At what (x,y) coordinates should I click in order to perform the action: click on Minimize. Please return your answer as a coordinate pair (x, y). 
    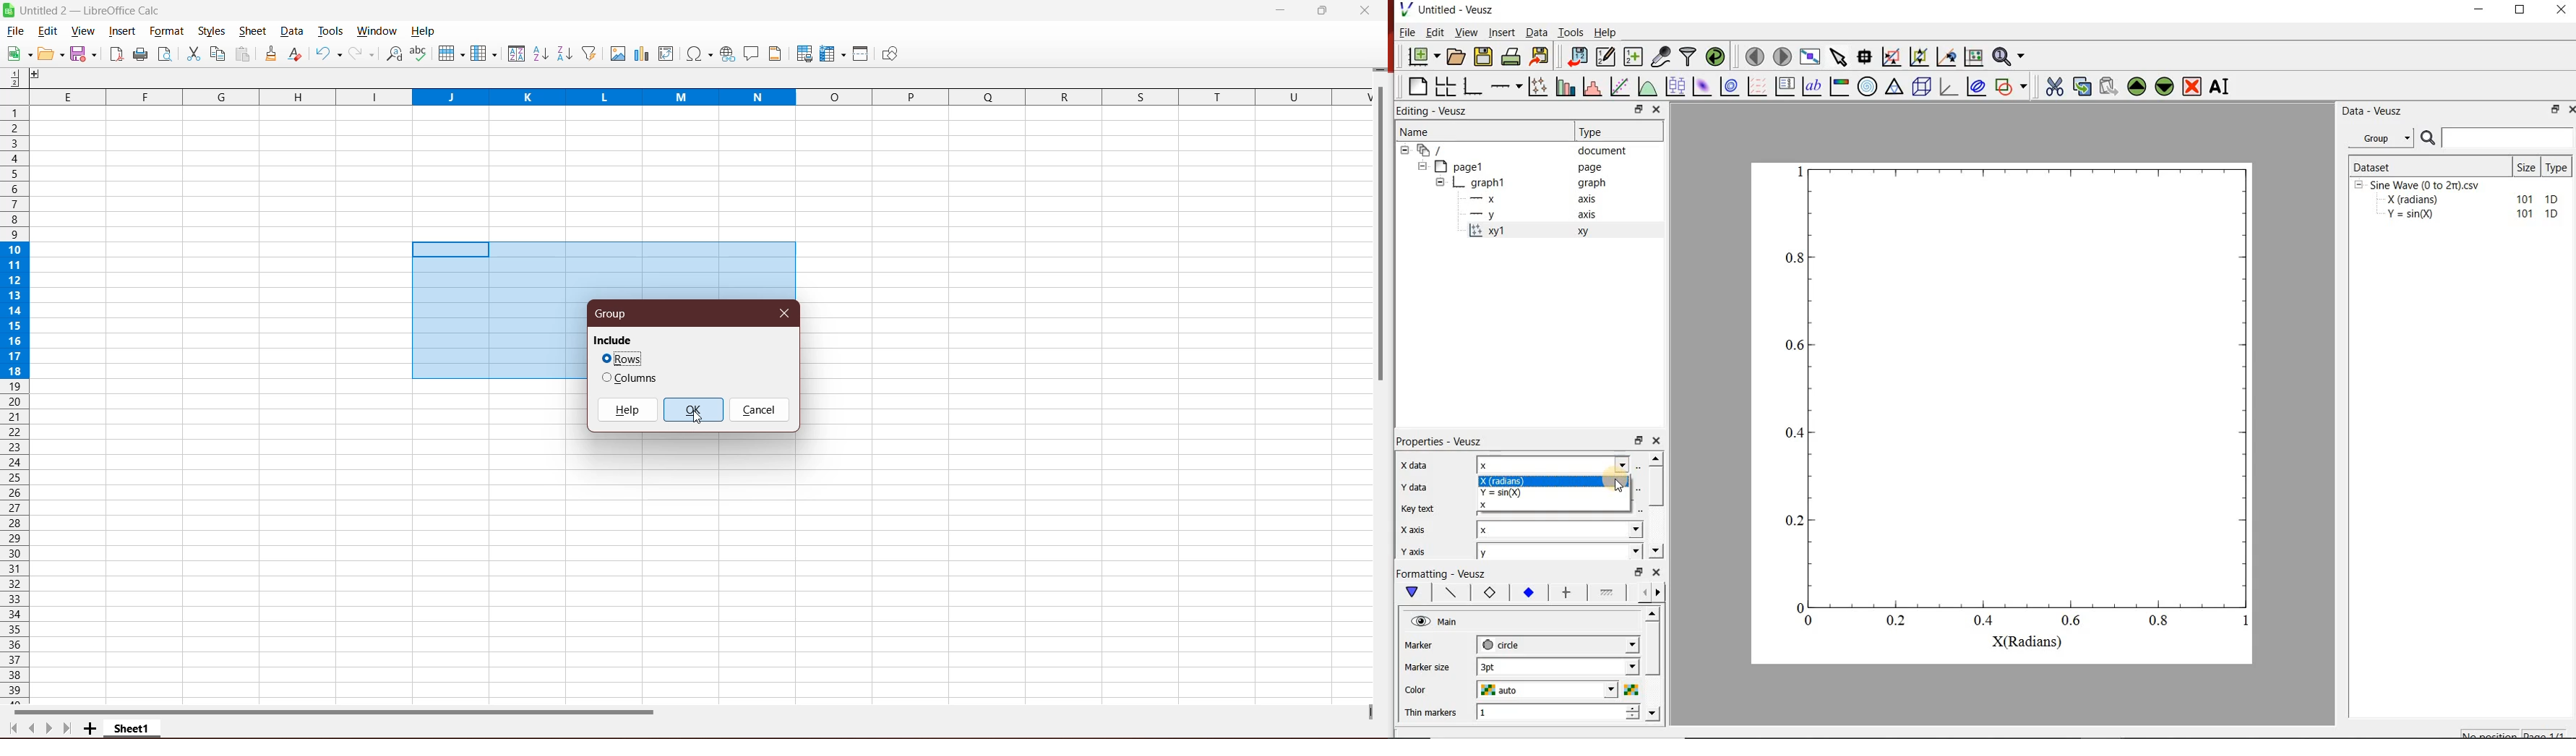
    Looking at the image, I should click on (2479, 10).